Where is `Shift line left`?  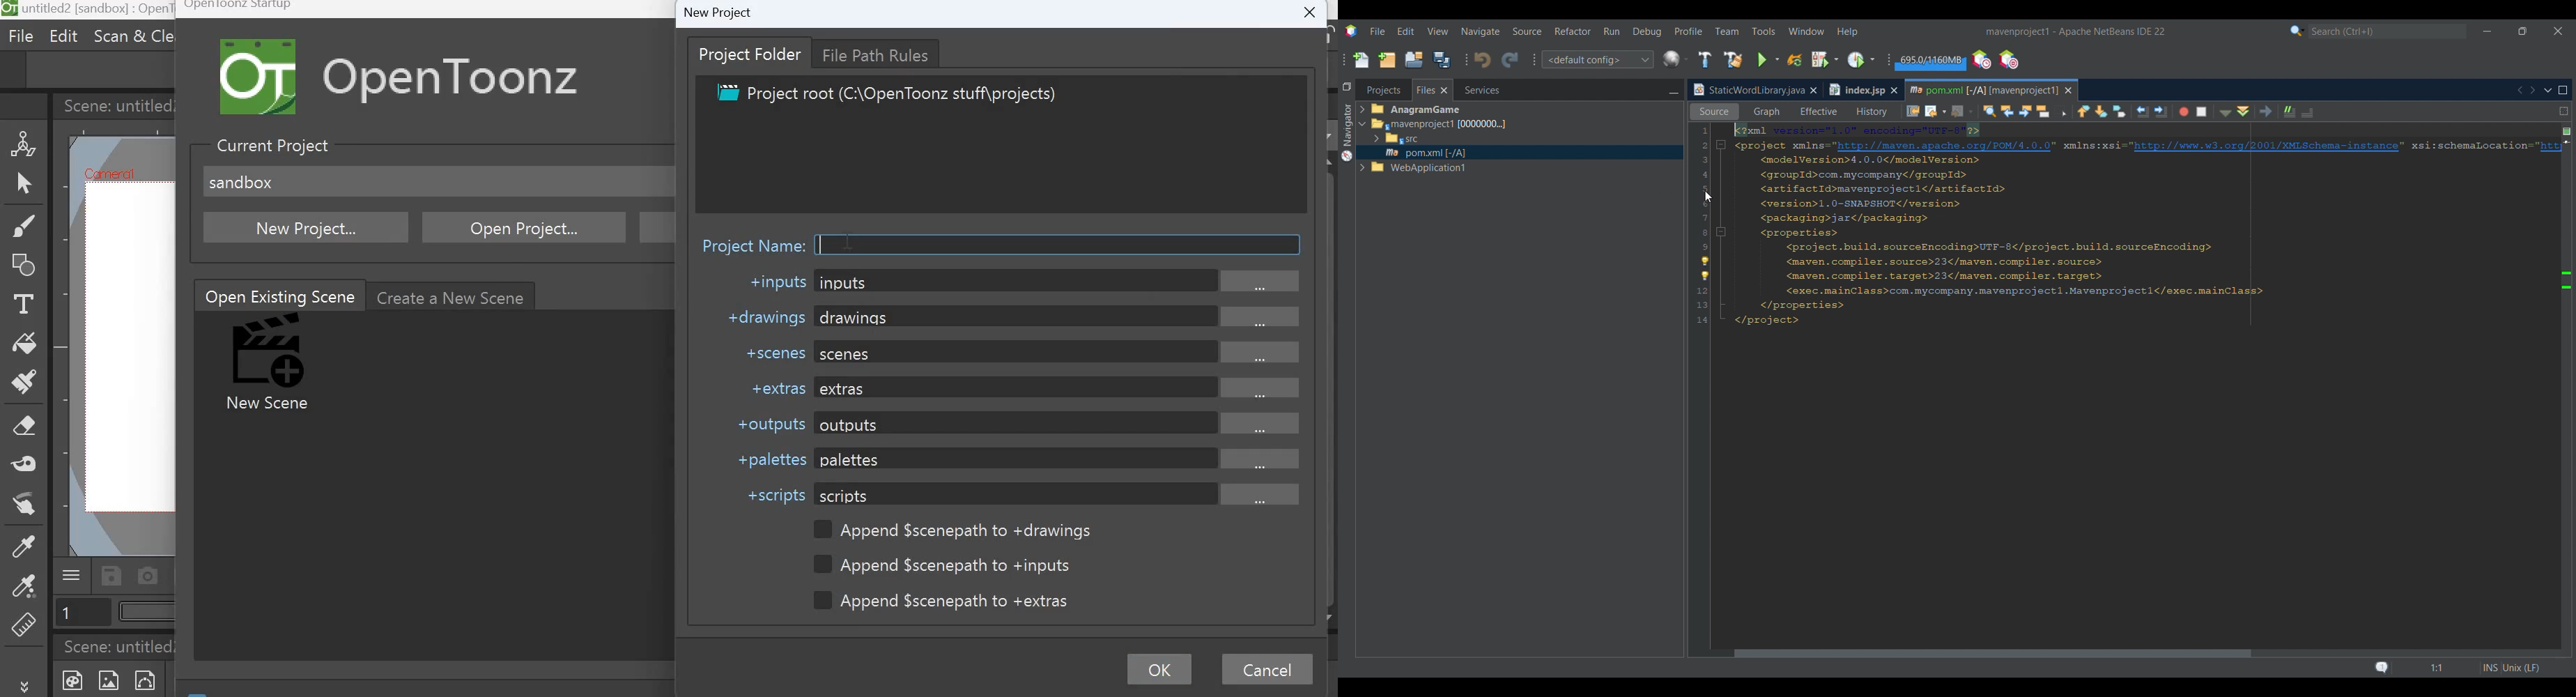 Shift line left is located at coordinates (2141, 112).